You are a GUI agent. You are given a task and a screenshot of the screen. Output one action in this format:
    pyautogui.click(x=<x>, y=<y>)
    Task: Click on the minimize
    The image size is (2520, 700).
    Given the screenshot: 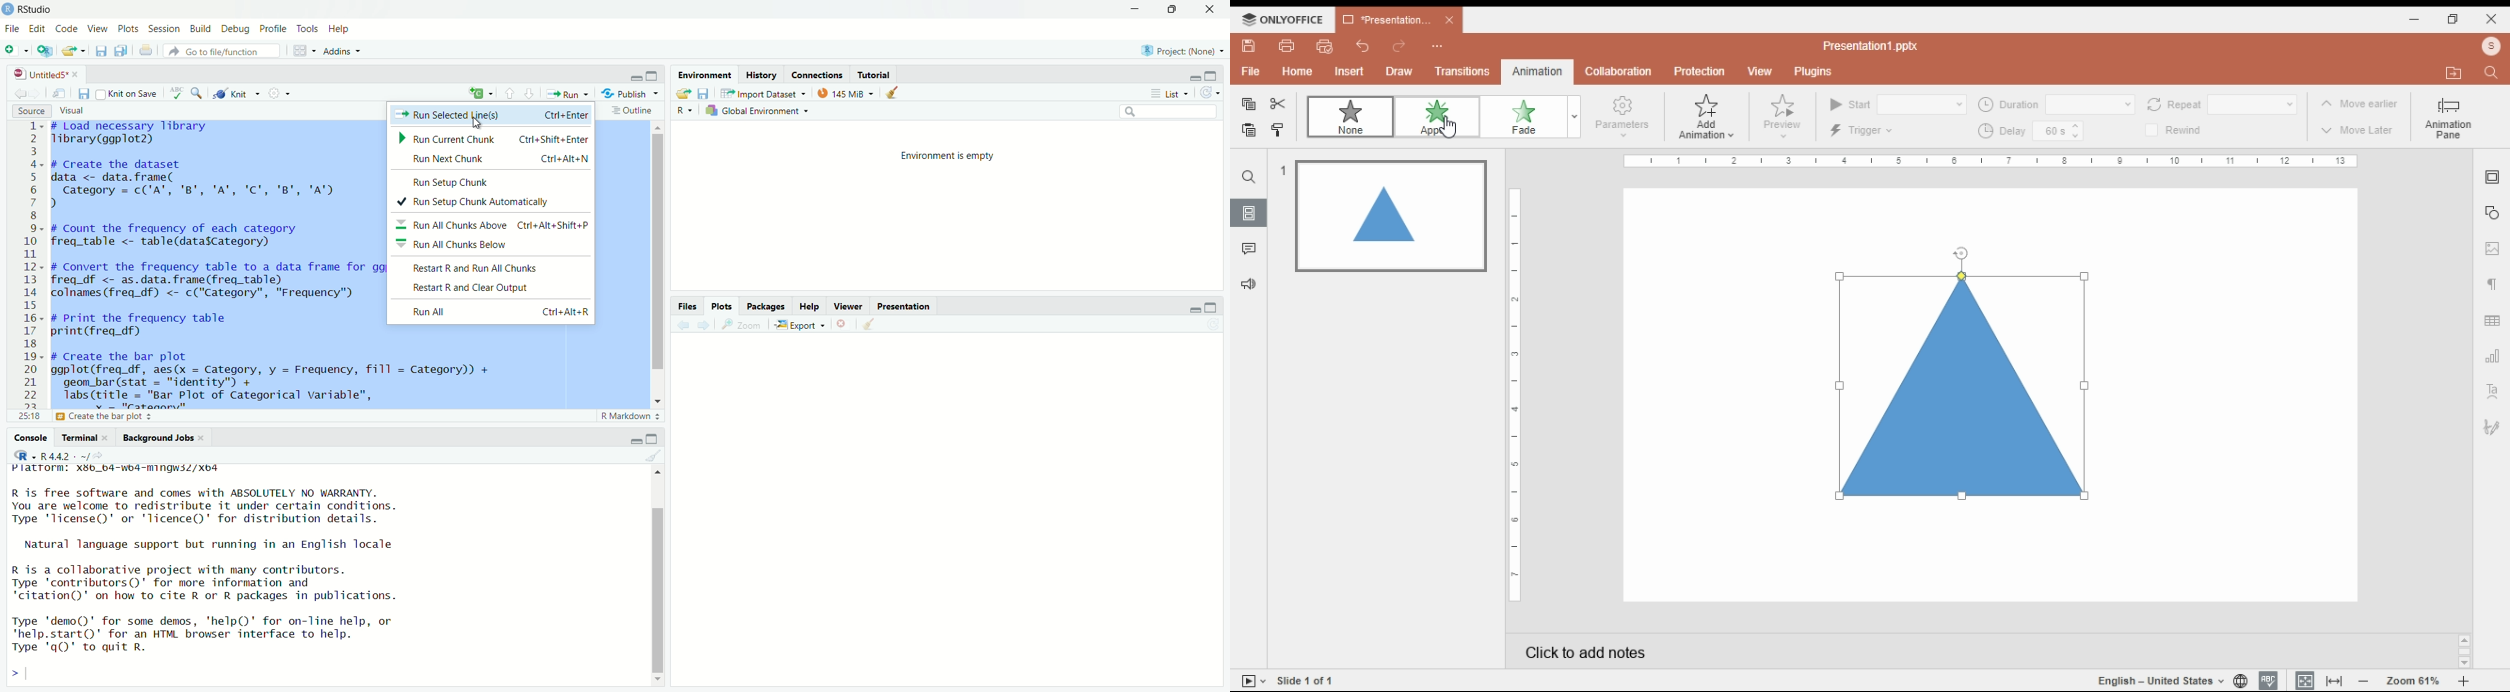 What is the action you would take?
    pyautogui.click(x=637, y=78)
    